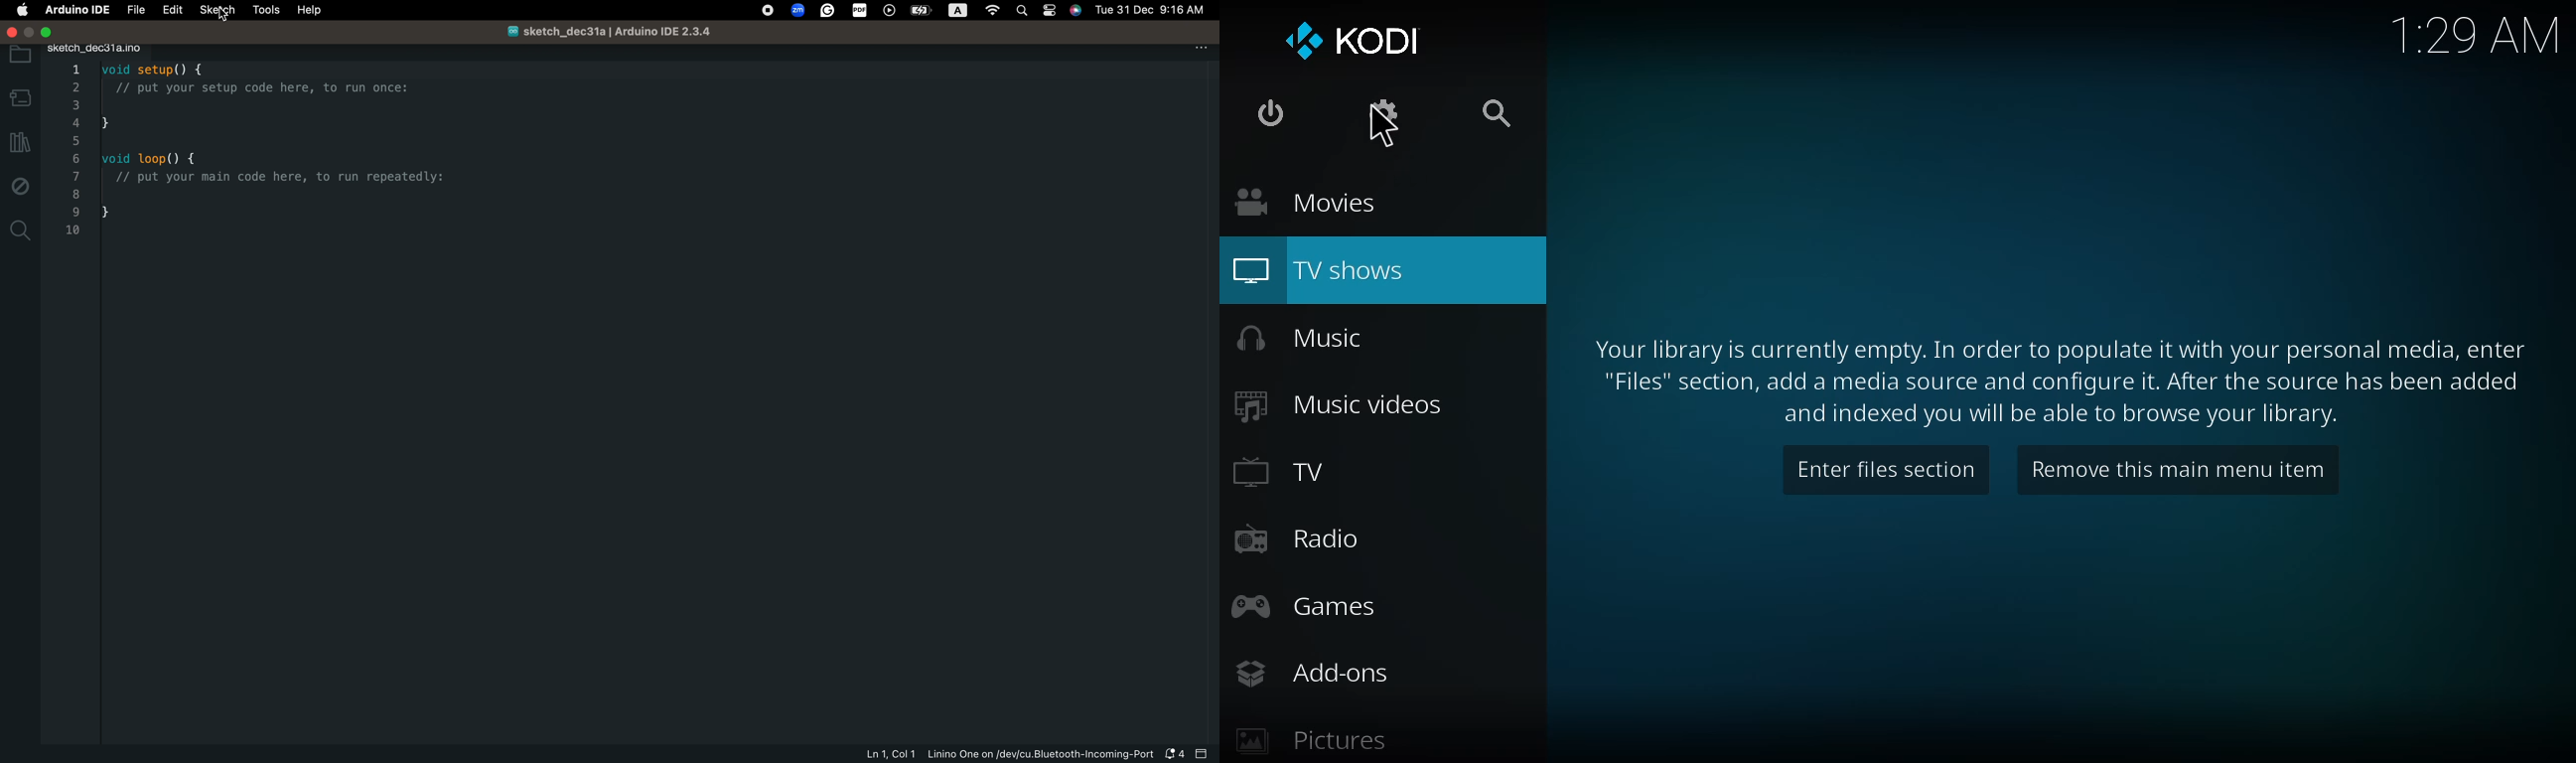 This screenshot has width=2576, height=784. I want to click on learn more, so click(2070, 372).